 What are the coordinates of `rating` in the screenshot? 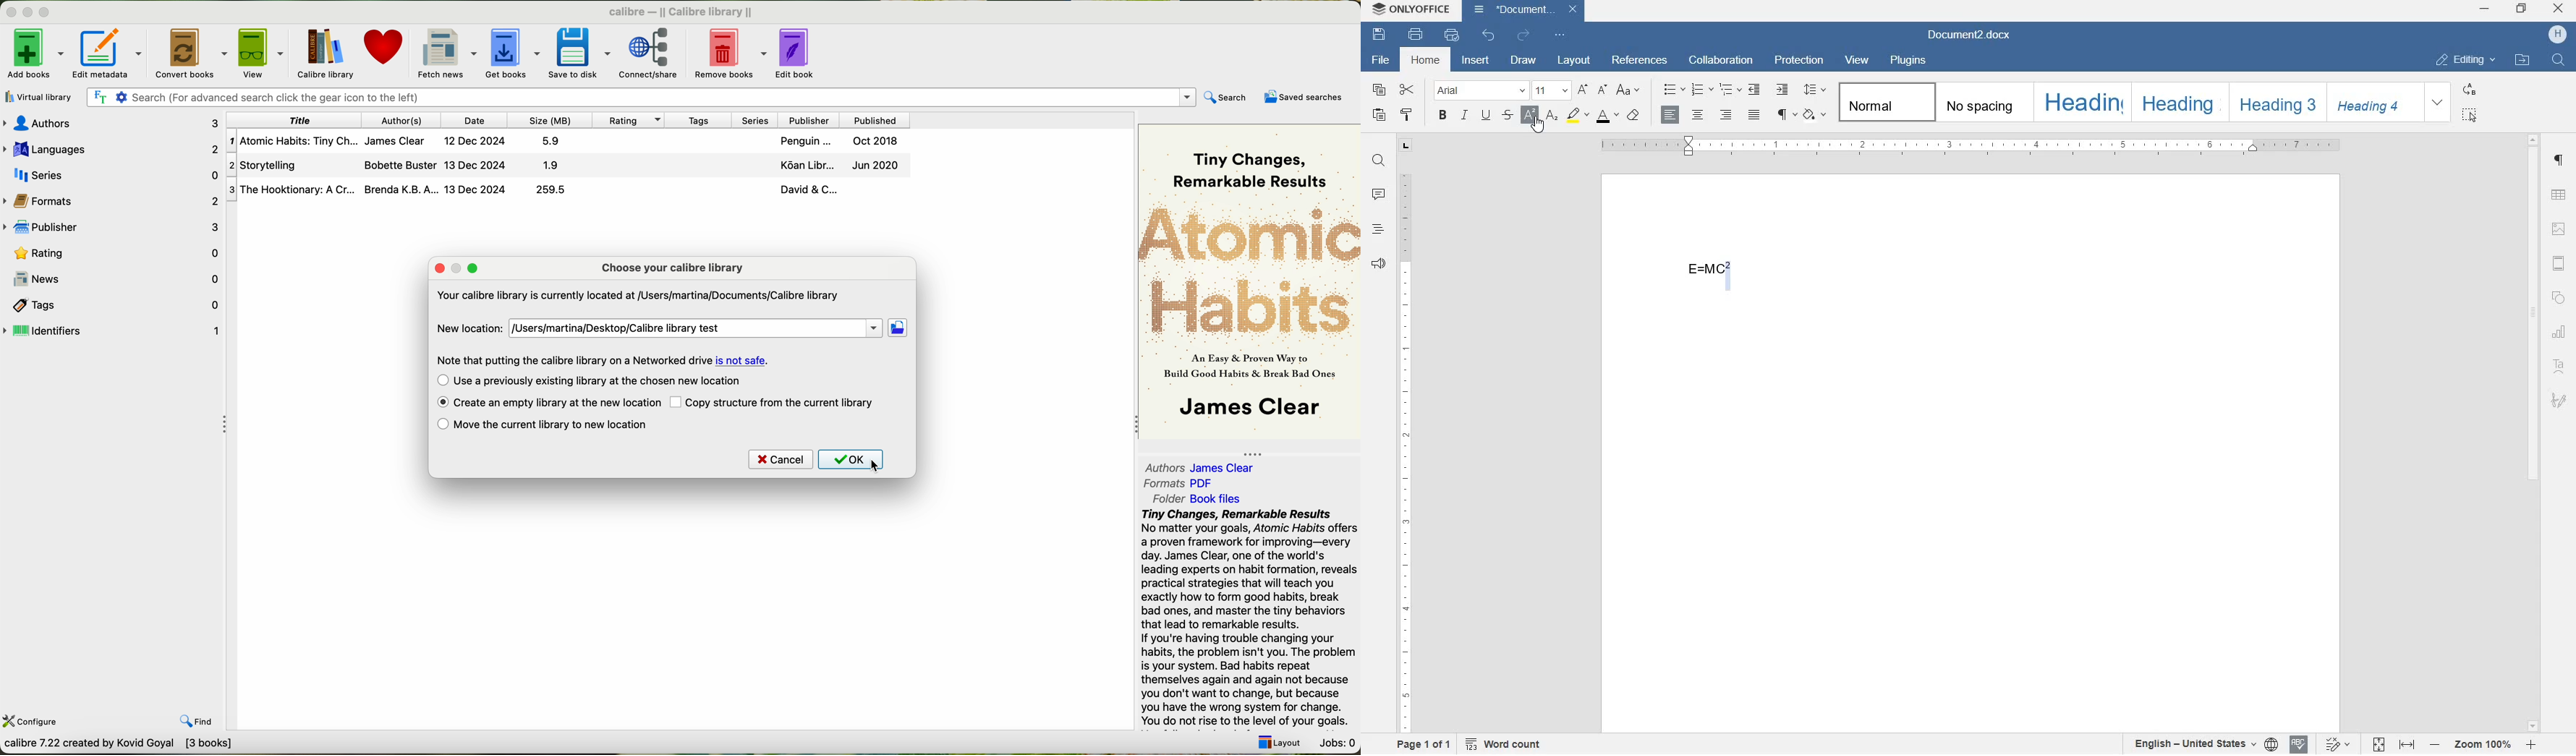 It's located at (113, 252).